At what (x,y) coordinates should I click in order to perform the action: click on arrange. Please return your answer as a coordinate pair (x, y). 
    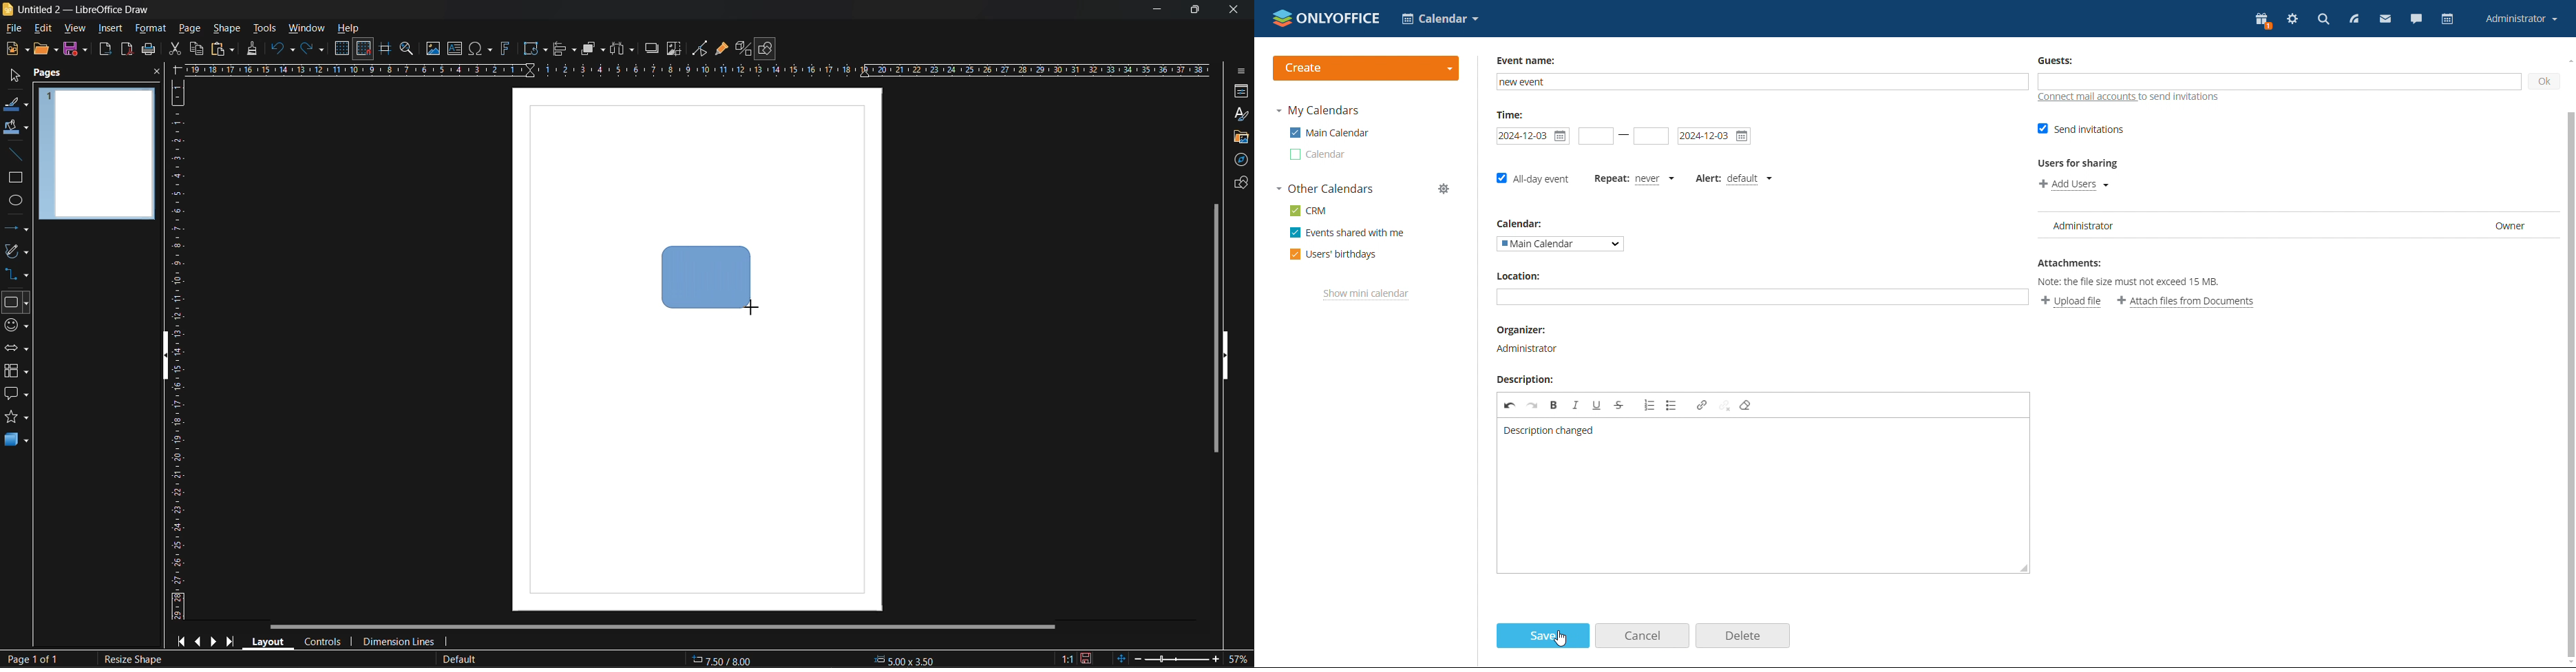
    Looking at the image, I should click on (593, 48).